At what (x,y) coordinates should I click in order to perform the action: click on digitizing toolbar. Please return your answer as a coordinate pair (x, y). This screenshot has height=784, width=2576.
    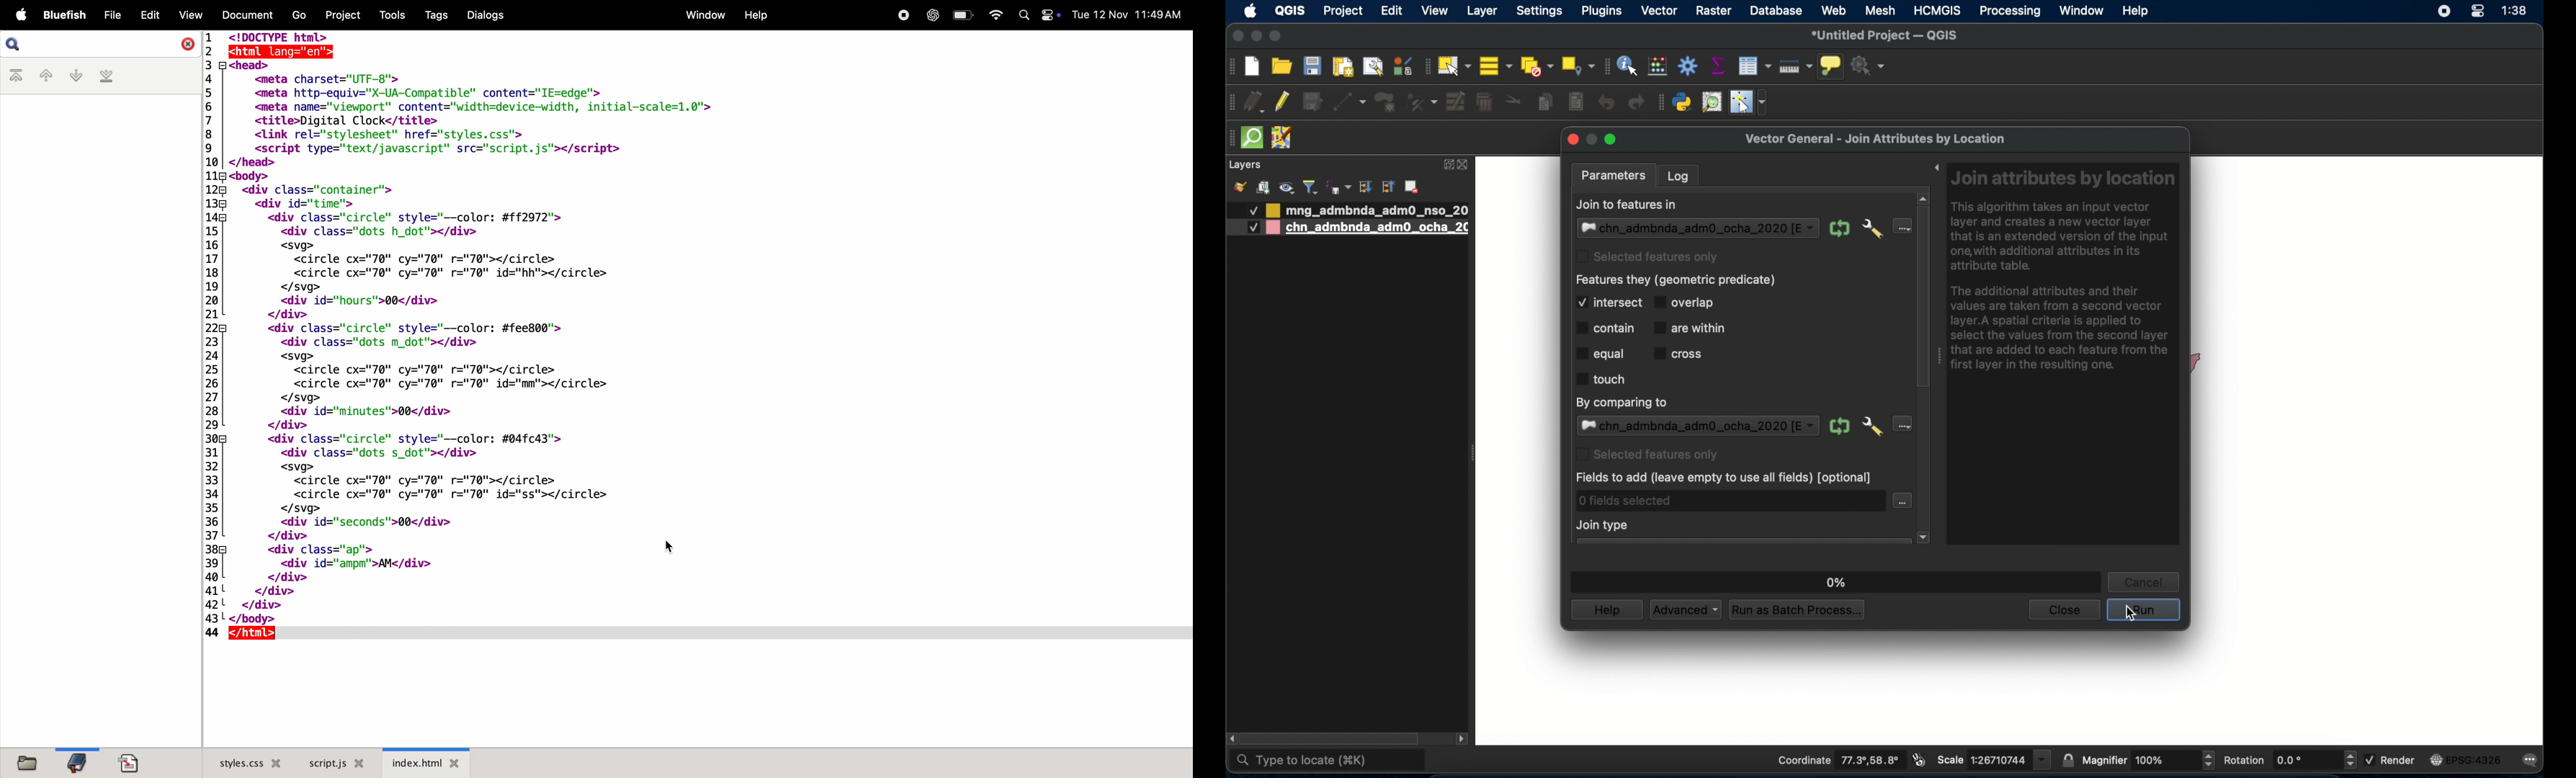
    Looking at the image, I should click on (1232, 103).